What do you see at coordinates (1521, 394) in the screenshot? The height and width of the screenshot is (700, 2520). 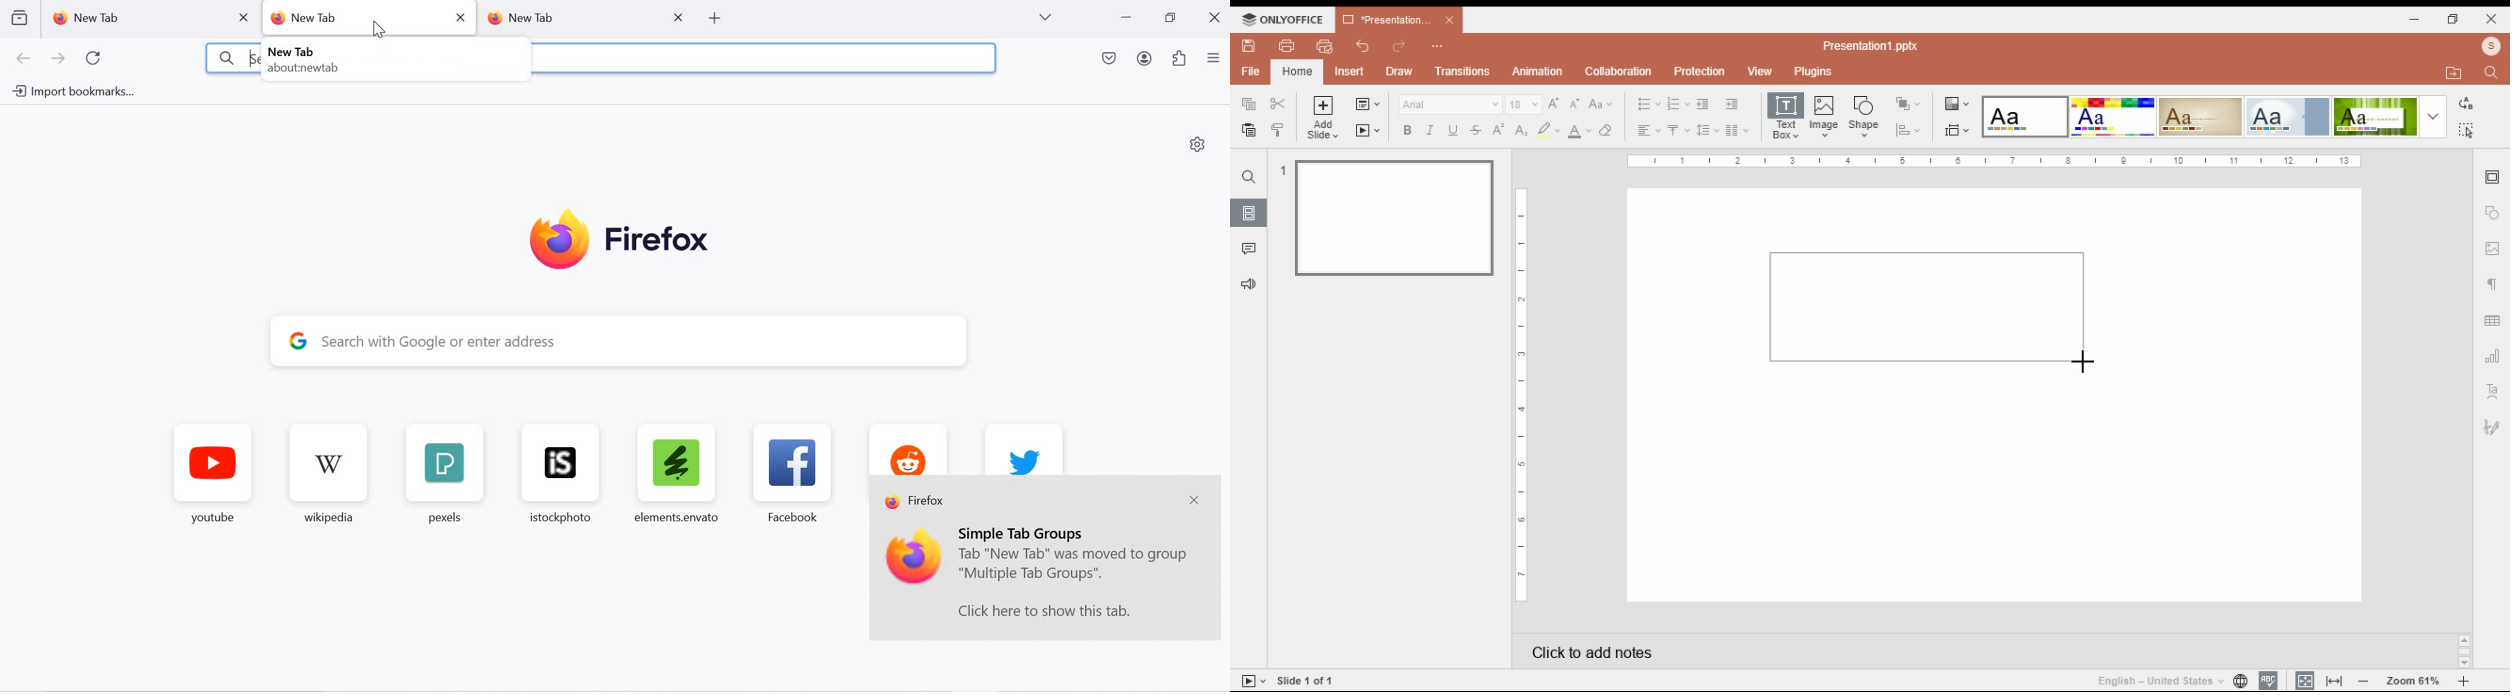 I see `Ruler` at bounding box center [1521, 394].